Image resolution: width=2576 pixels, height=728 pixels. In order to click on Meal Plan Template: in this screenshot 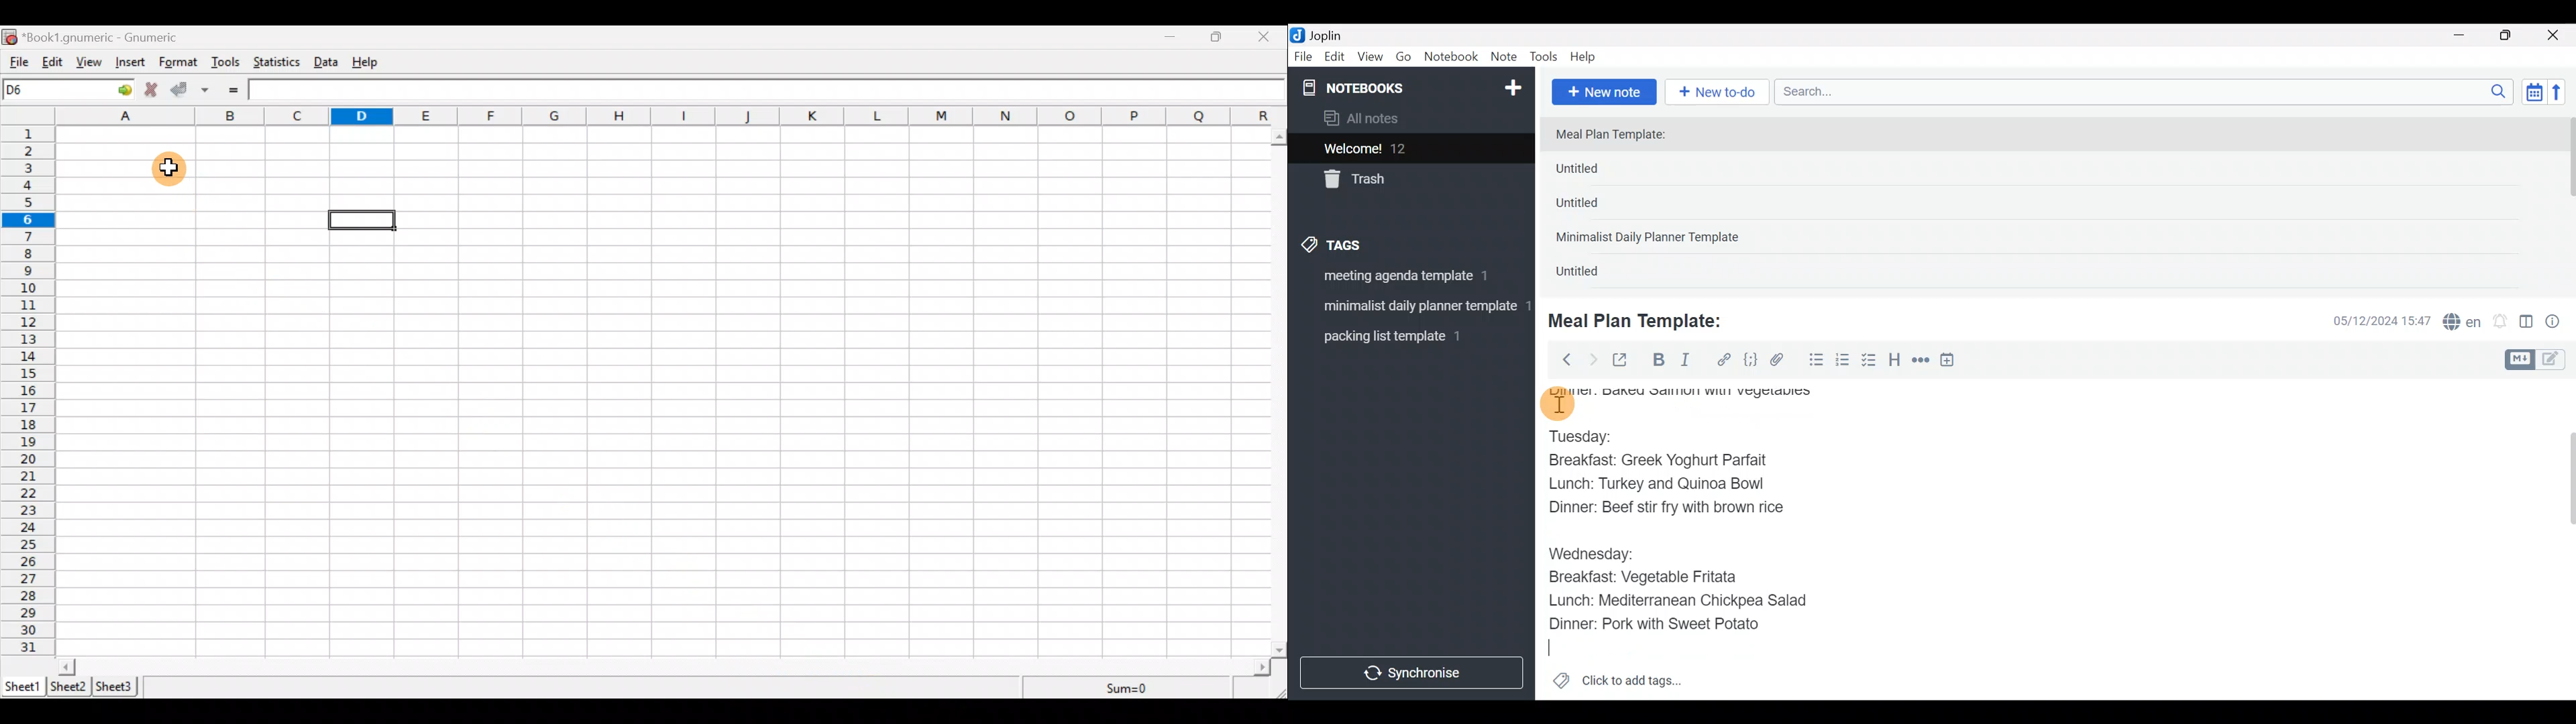, I will do `click(1619, 135)`.